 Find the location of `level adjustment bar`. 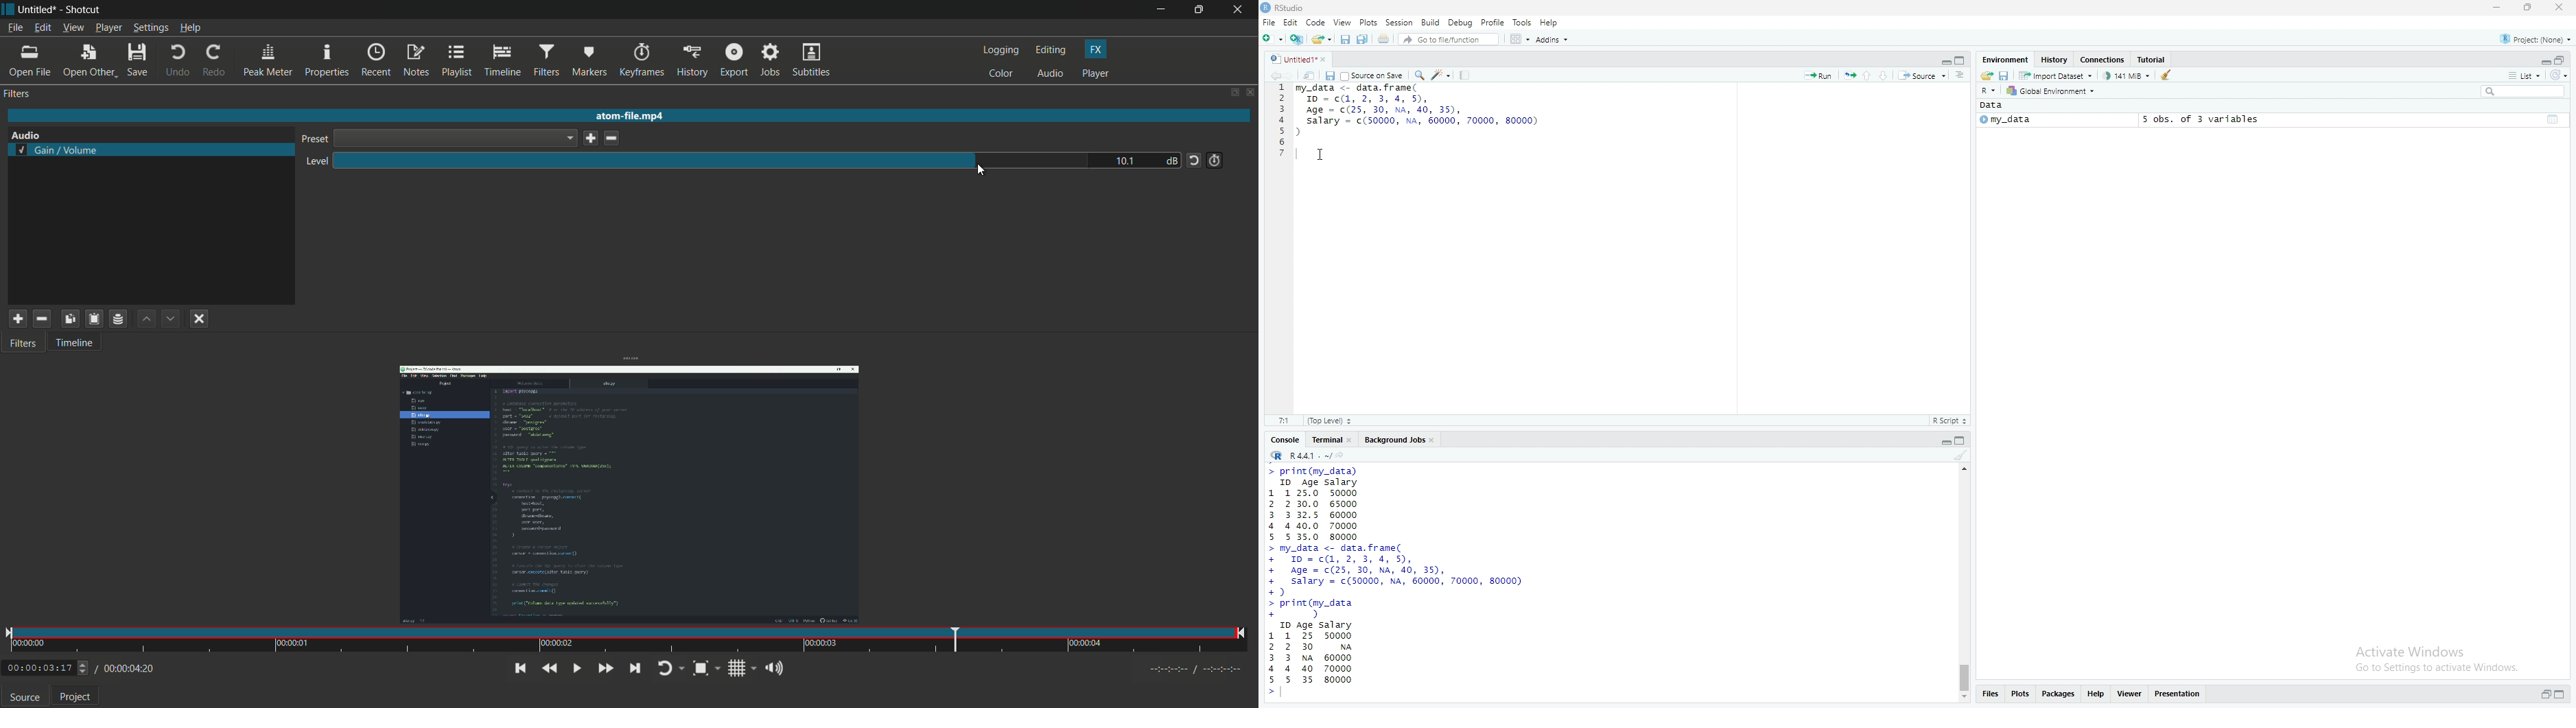

level adjustment bar is located at coordinates (711, 159).